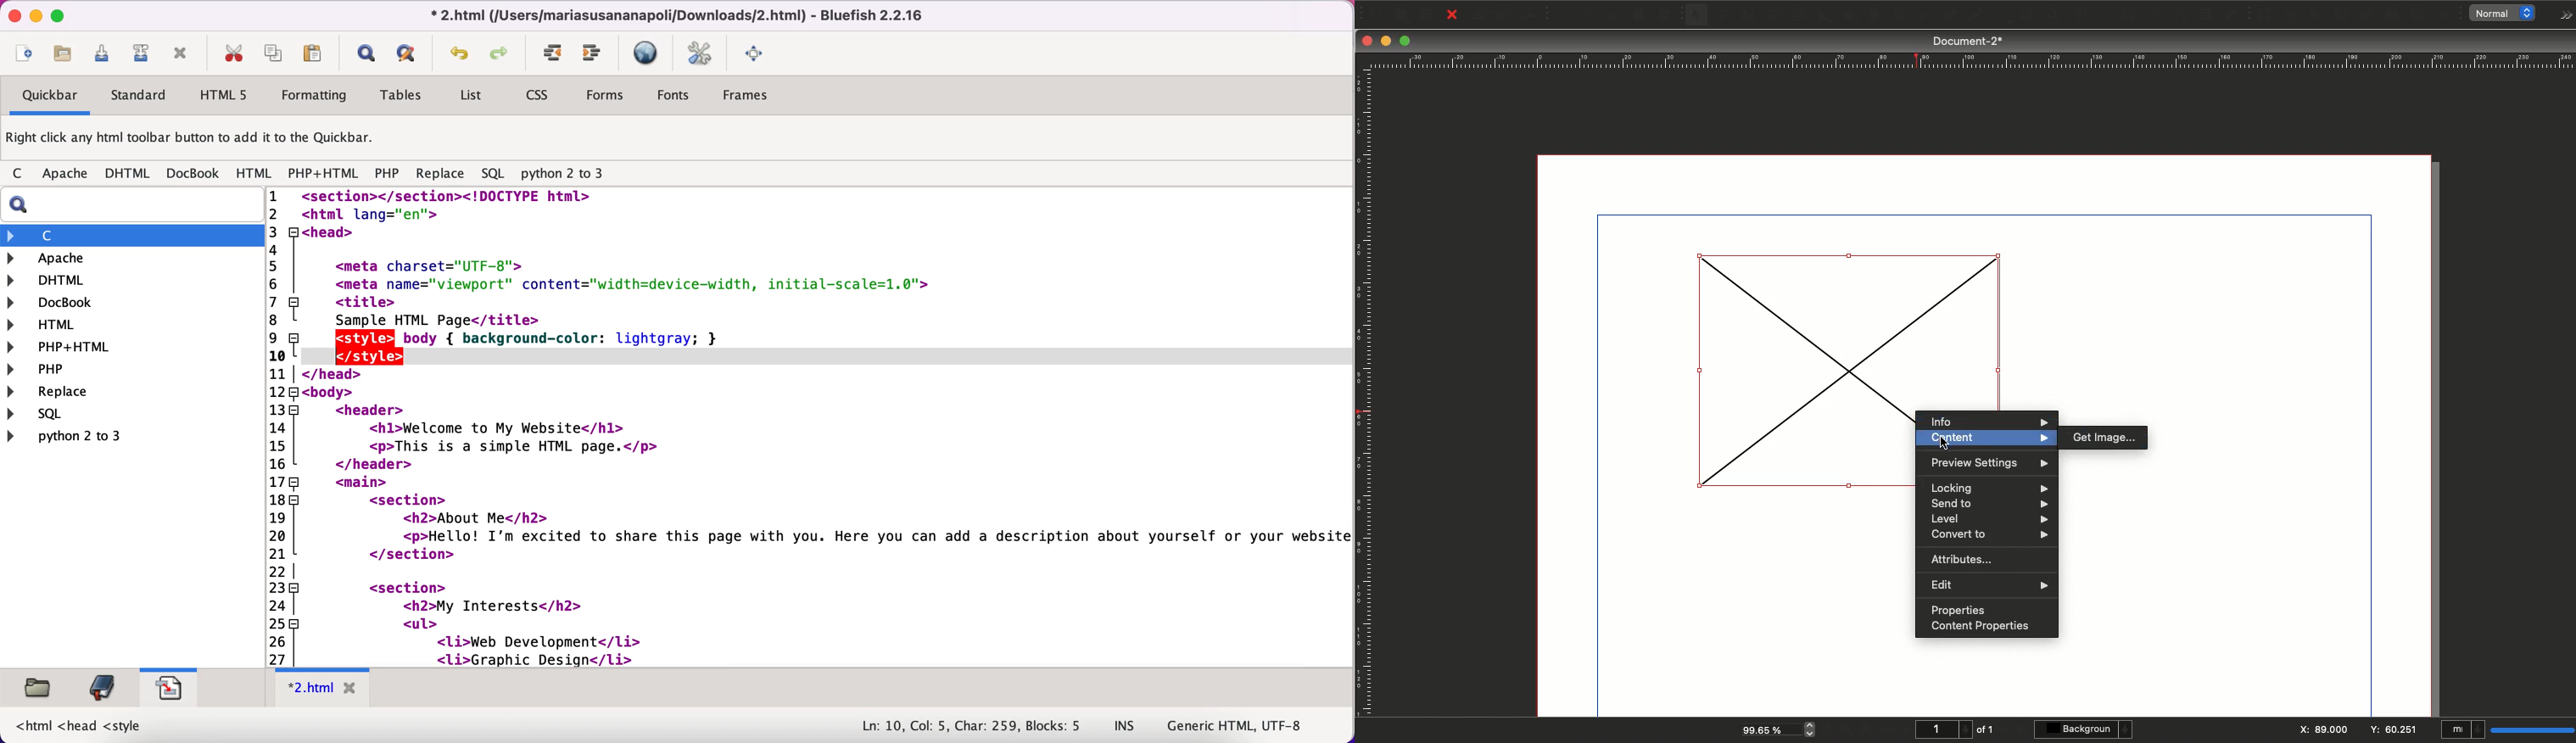  I want to click on mI, so click(2463, 731).